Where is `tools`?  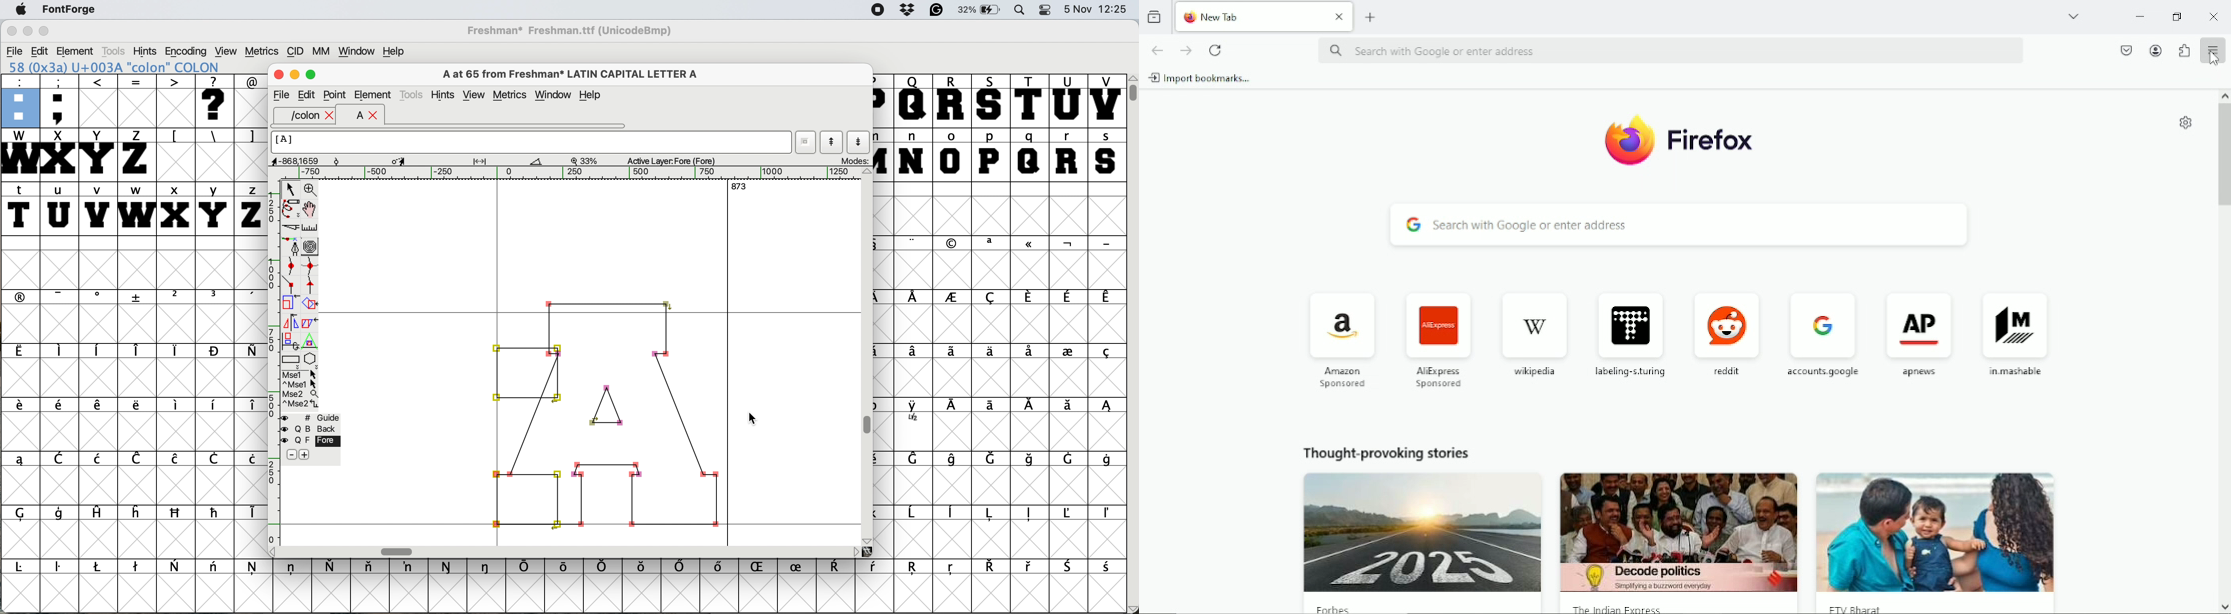
tools is located at coordinates (413, 94).